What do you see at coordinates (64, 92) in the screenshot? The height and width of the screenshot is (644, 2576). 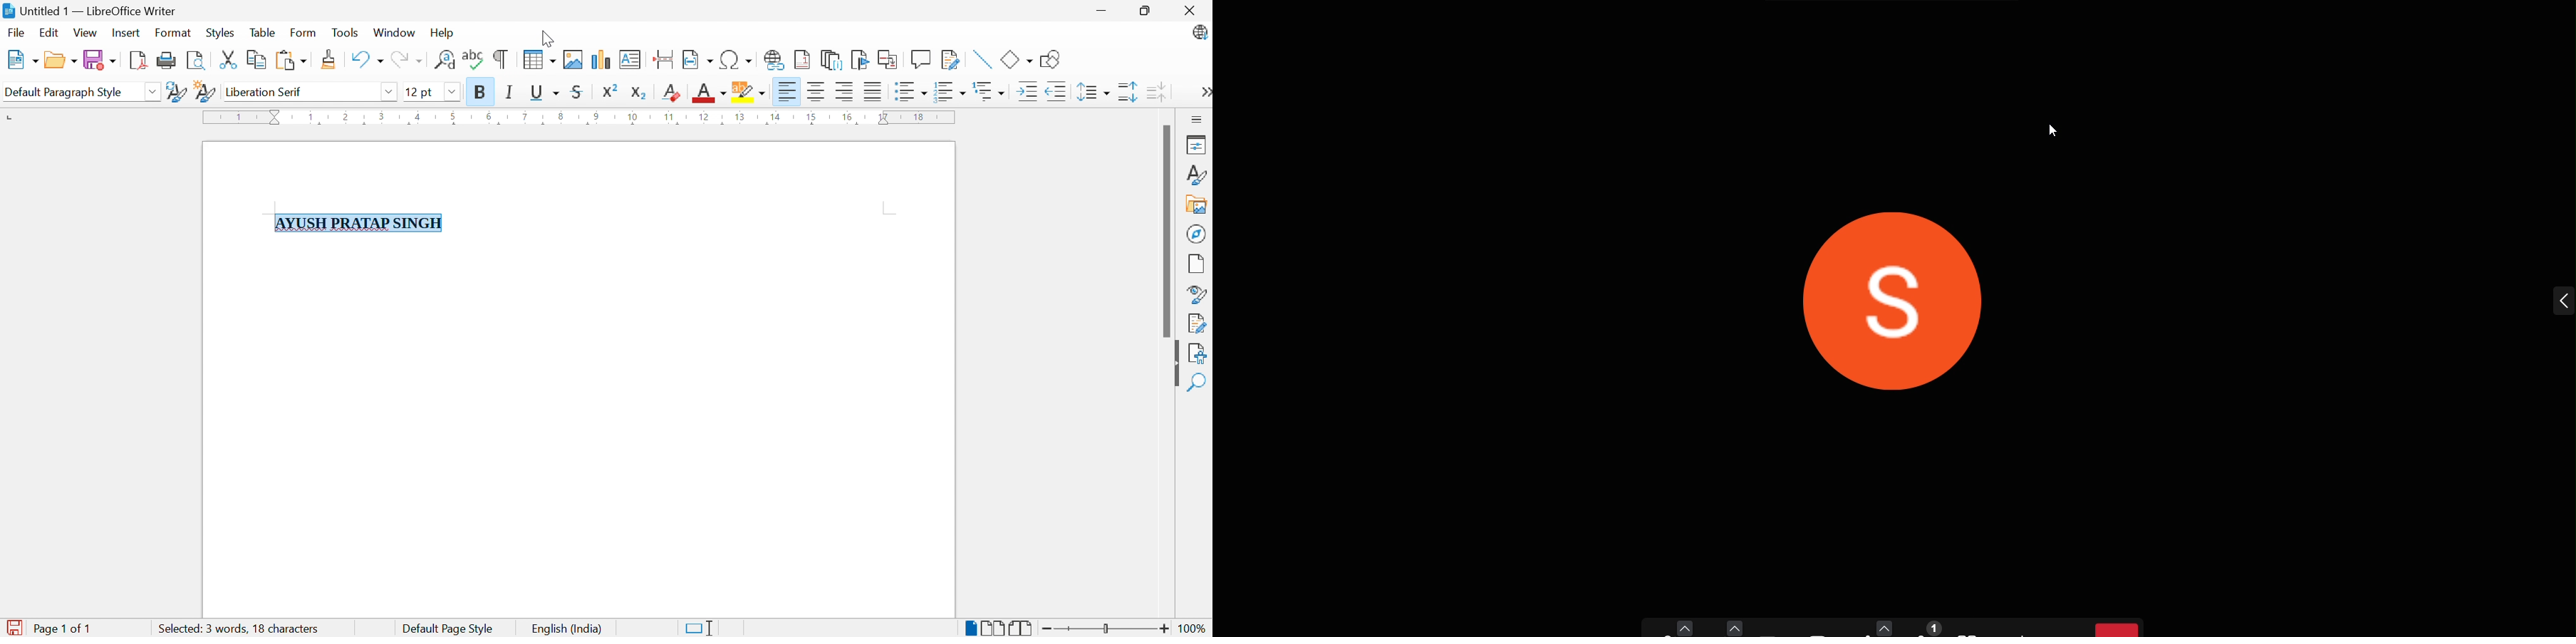 I see `Default Paragraph Style` at bounding box center [64, 92].